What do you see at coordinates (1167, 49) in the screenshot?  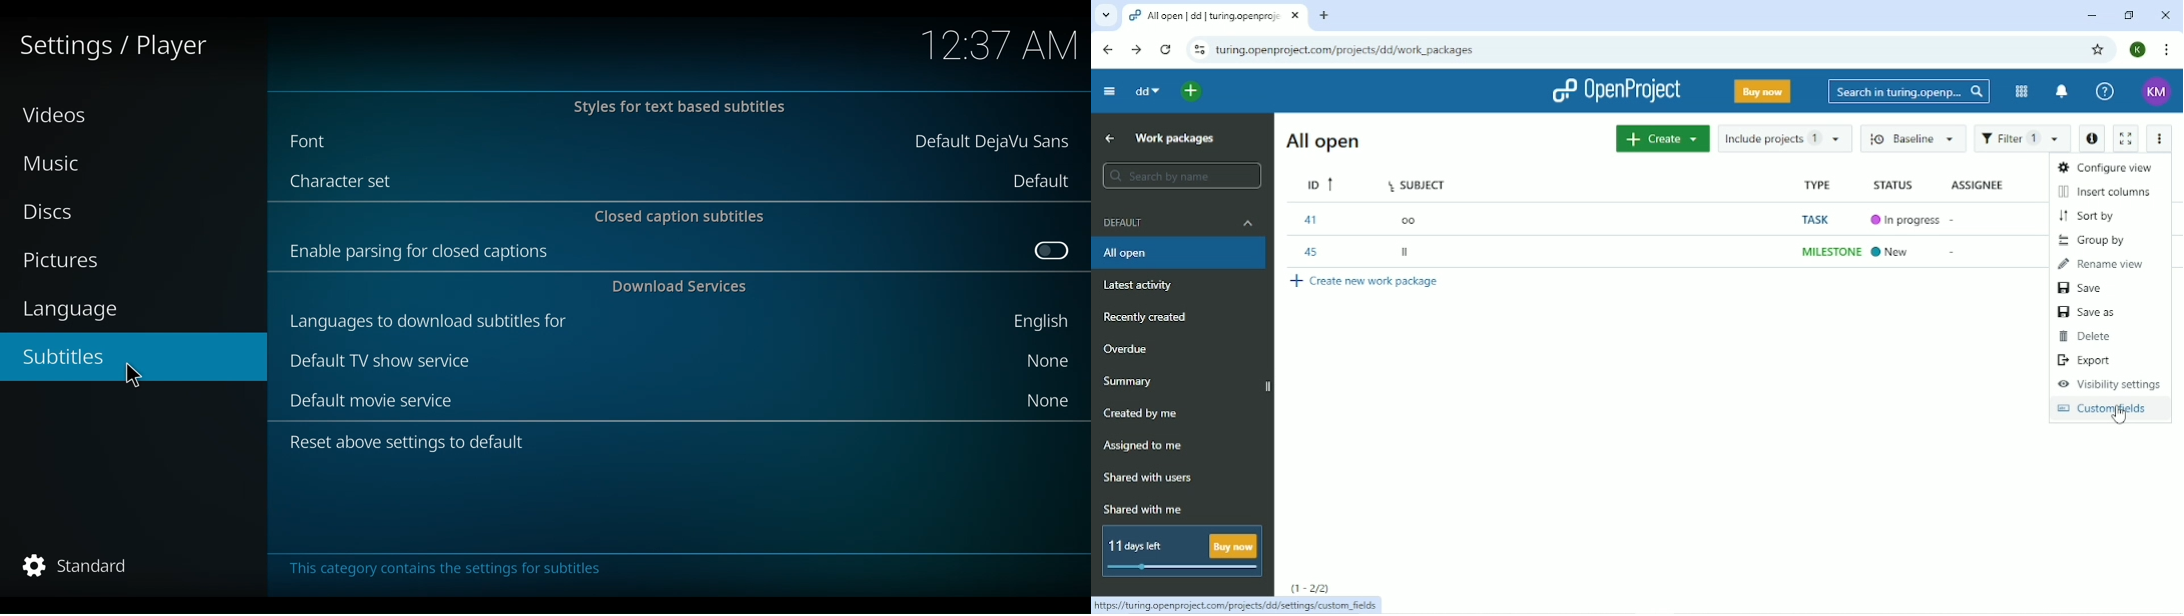 I see `Reload this page` at bounding box center [1167, 49].